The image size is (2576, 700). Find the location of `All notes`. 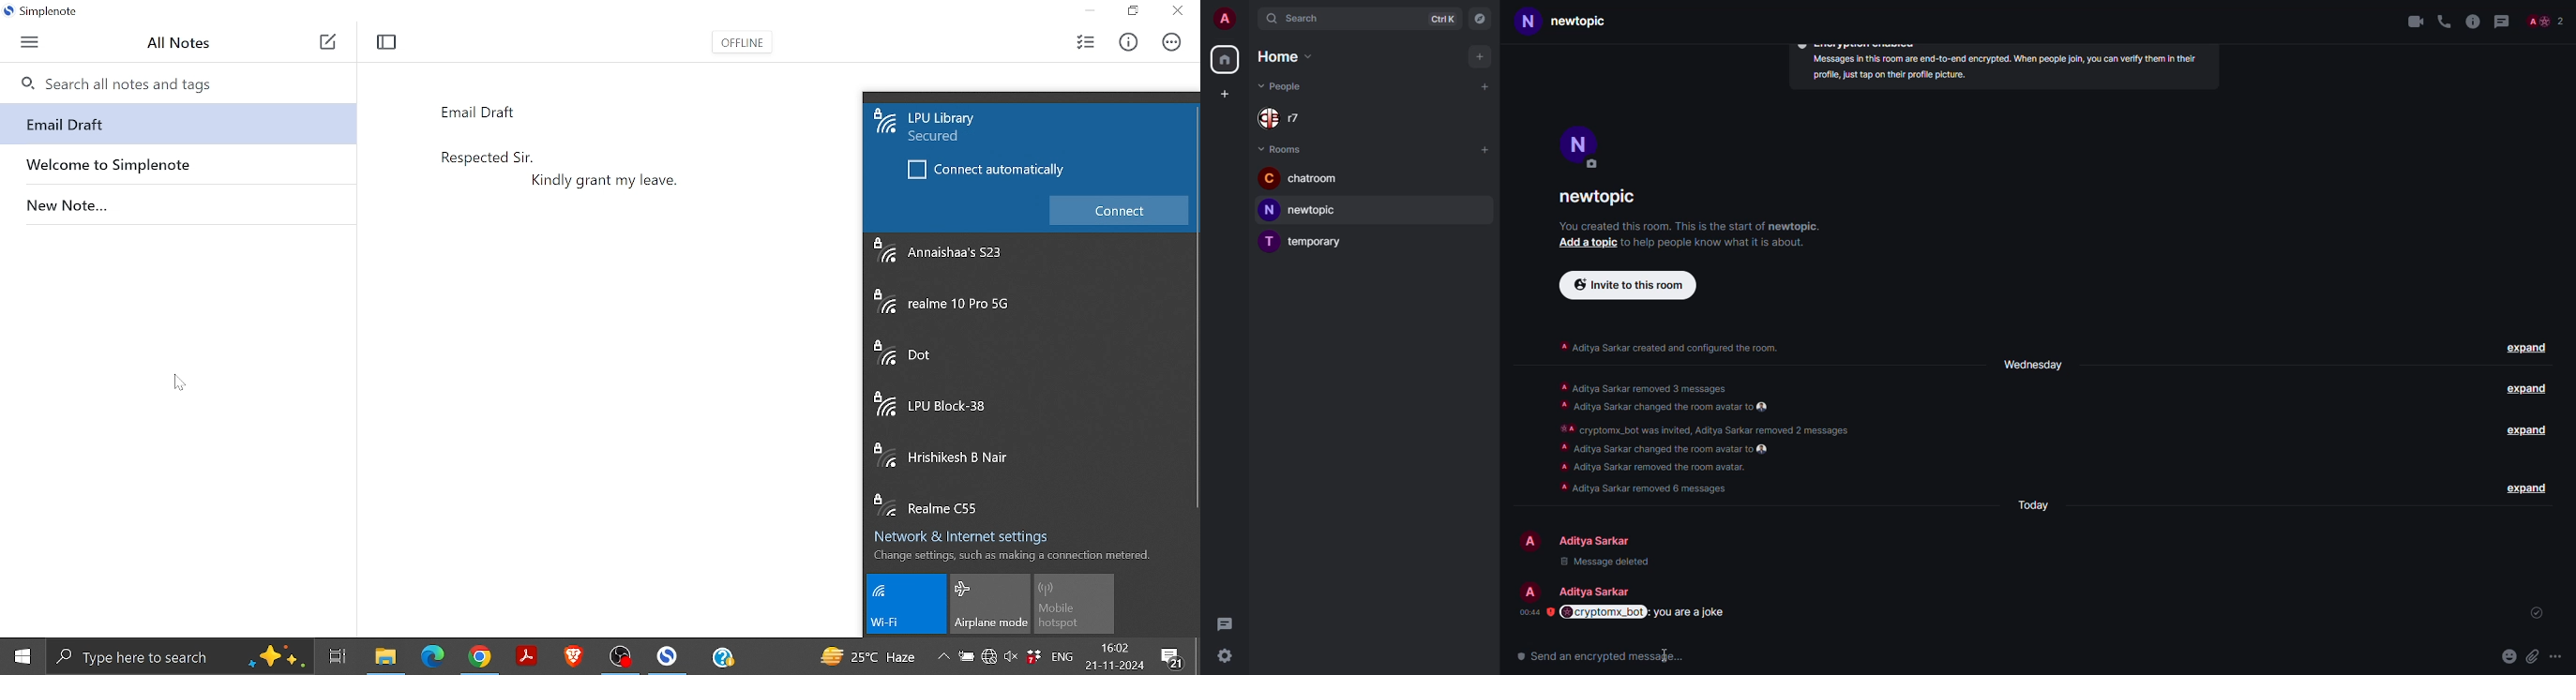

All notes is located at coordinates (185, 43).